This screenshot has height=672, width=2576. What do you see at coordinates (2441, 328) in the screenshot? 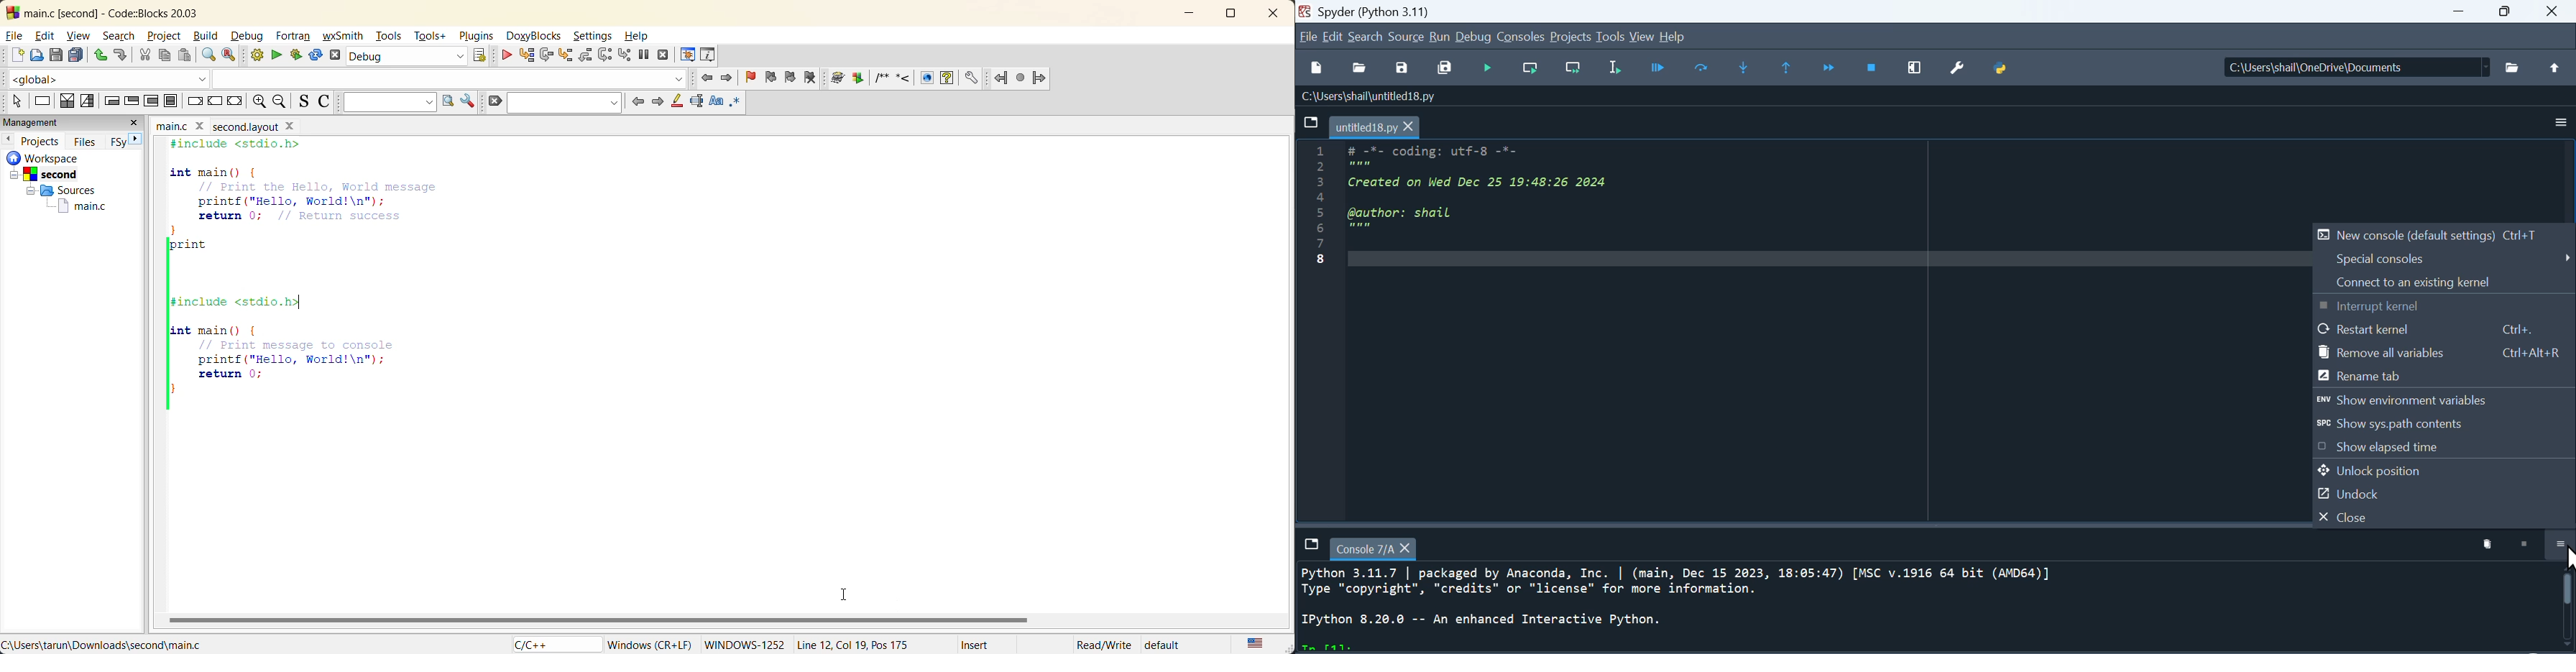
I see `restart kernel` at bounding box center [2441, 328].